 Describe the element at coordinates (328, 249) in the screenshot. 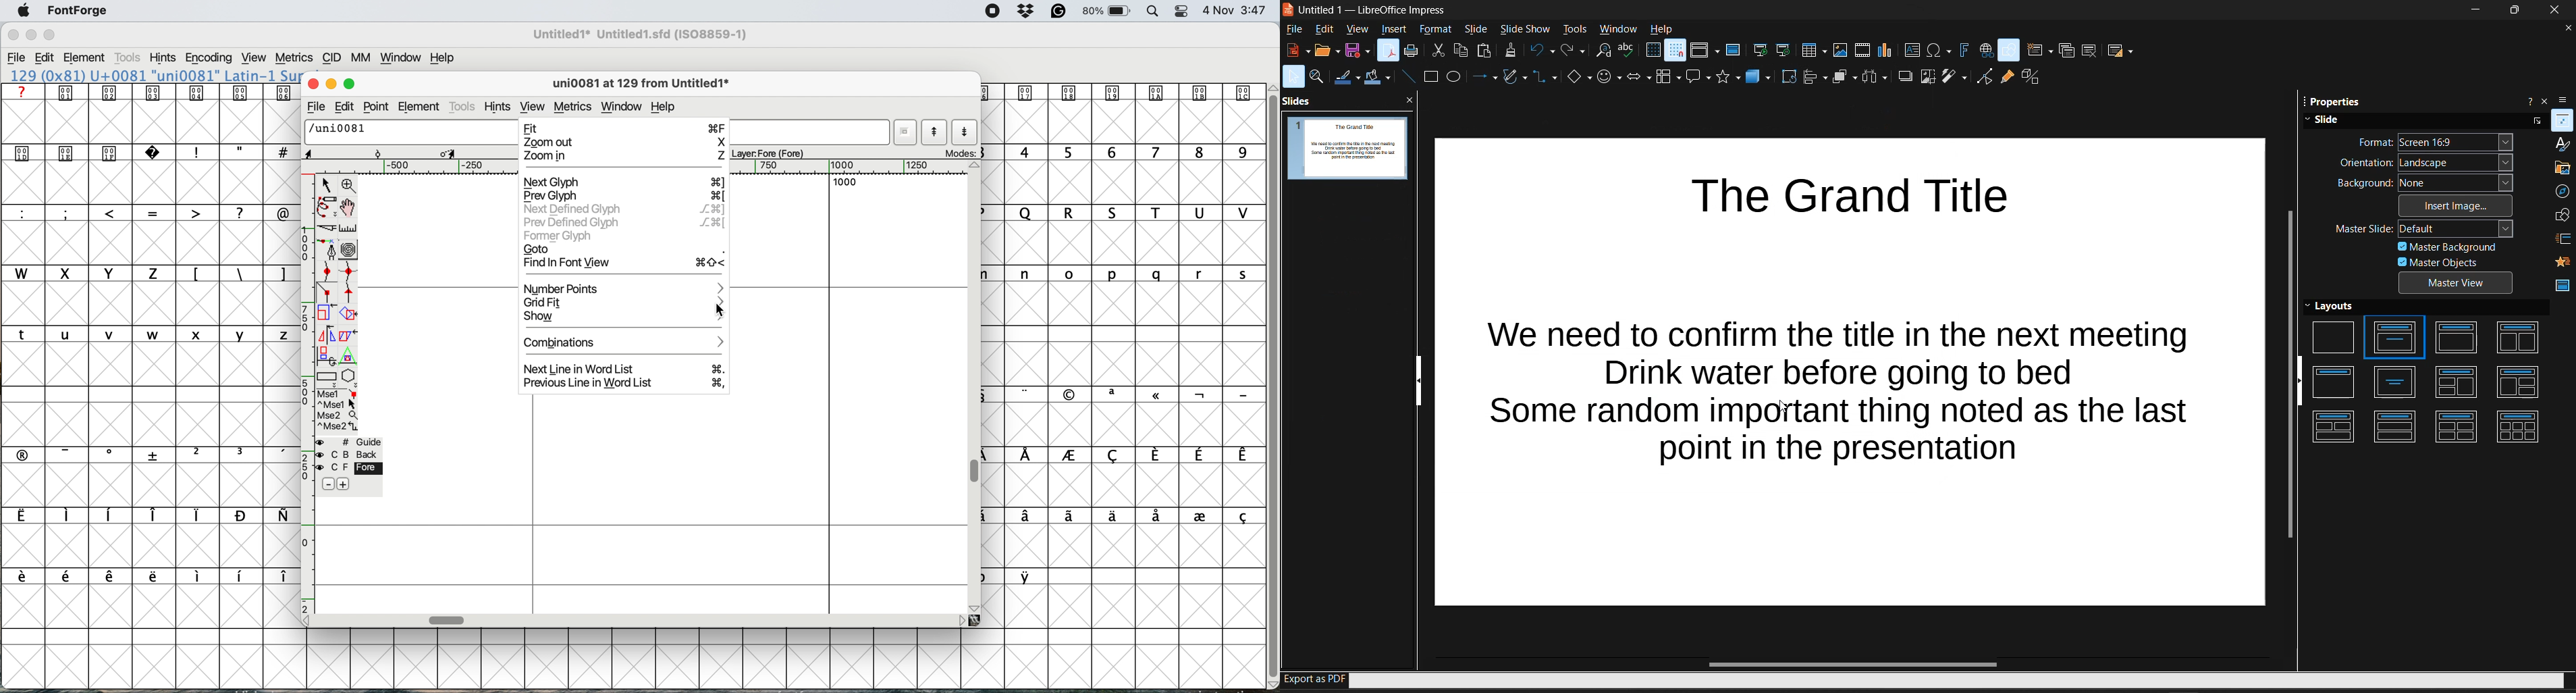

I see `add a point then drag out its points` at that location.